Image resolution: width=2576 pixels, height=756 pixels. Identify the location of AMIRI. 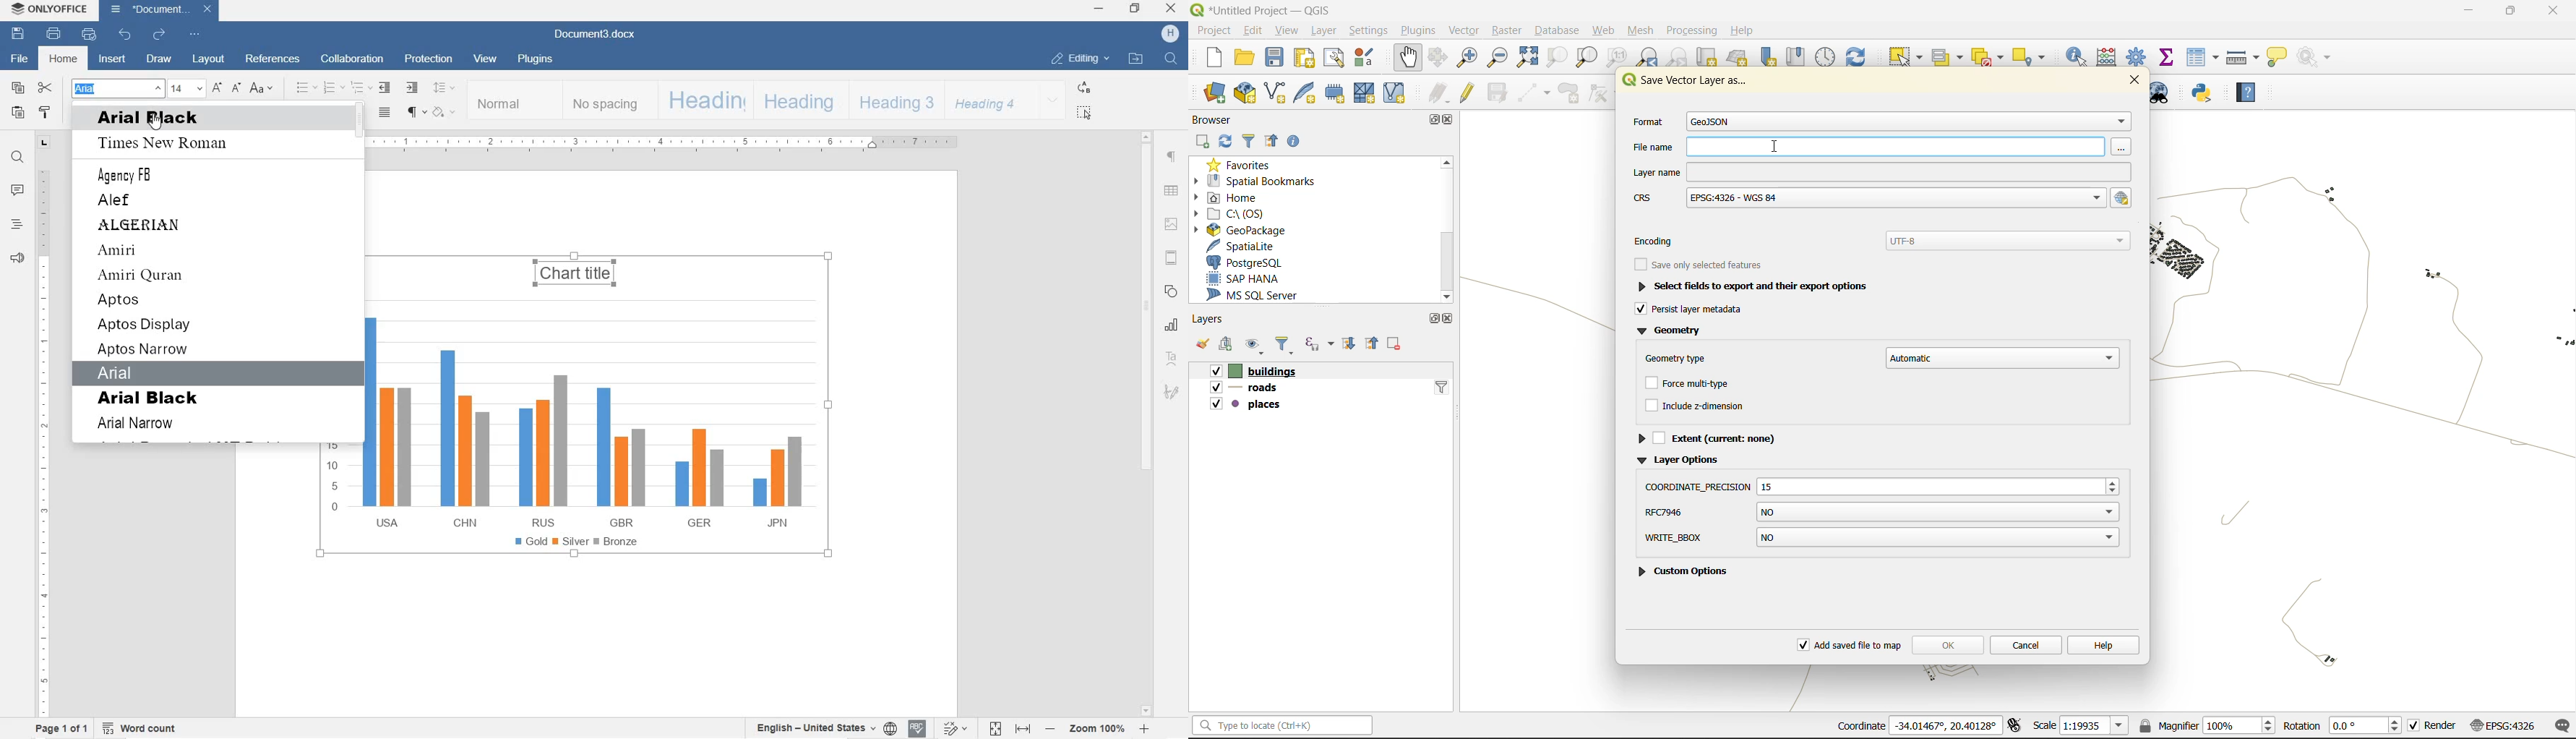
(137, 251).